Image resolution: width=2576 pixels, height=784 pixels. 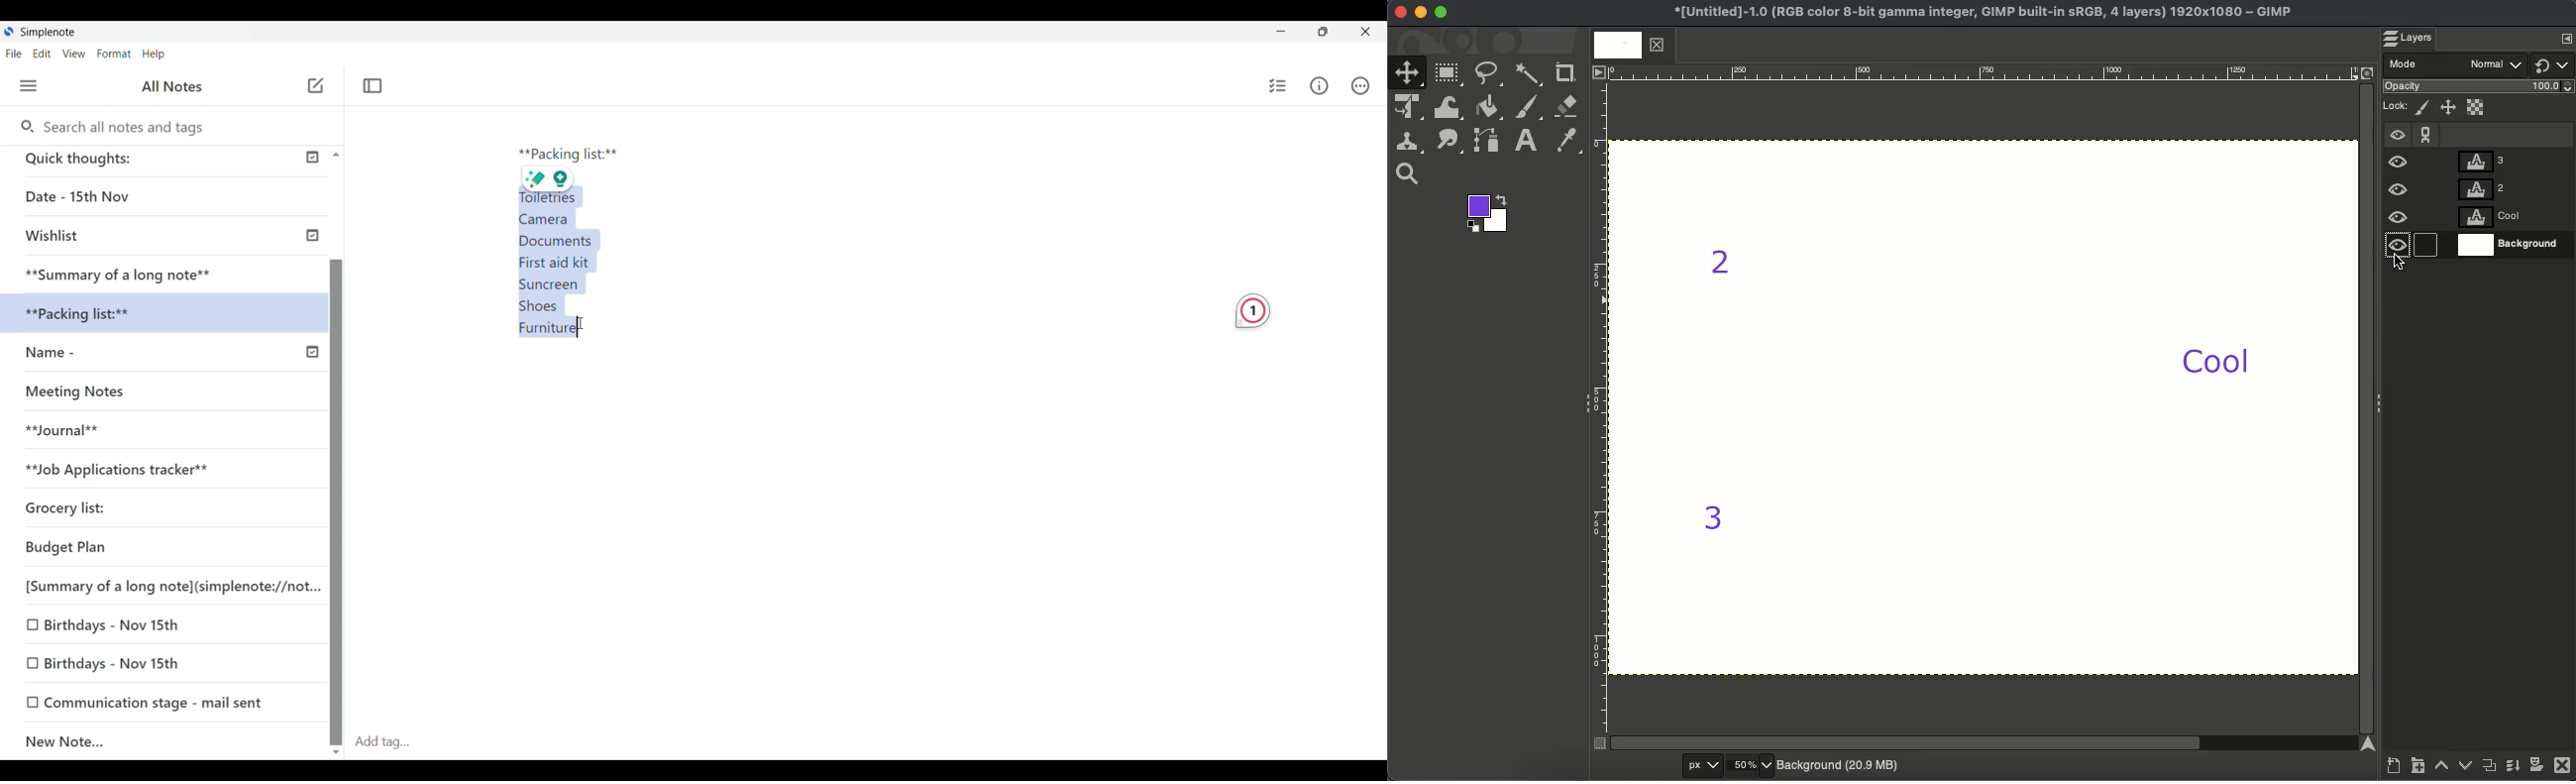 I want to click on Menu, so click(x=29, y=86).